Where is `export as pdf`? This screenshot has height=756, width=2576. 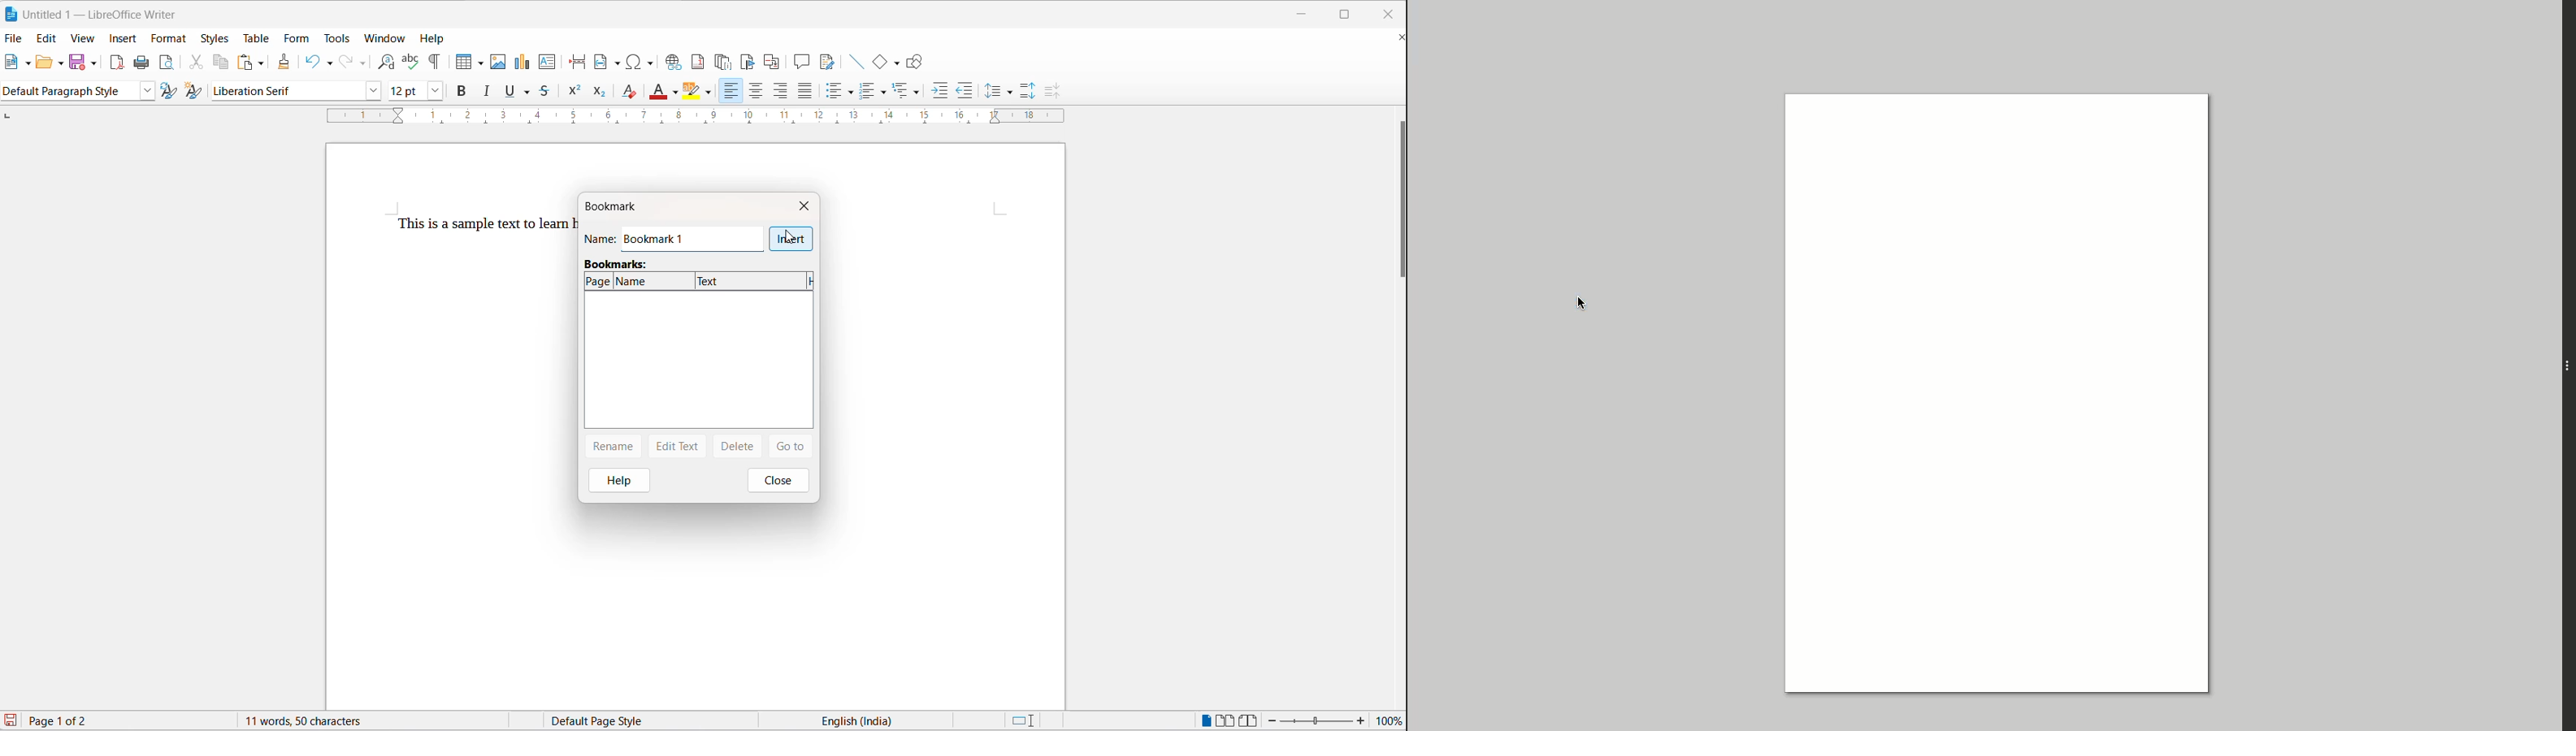
export as pdf is located at coordinates (118, 64).